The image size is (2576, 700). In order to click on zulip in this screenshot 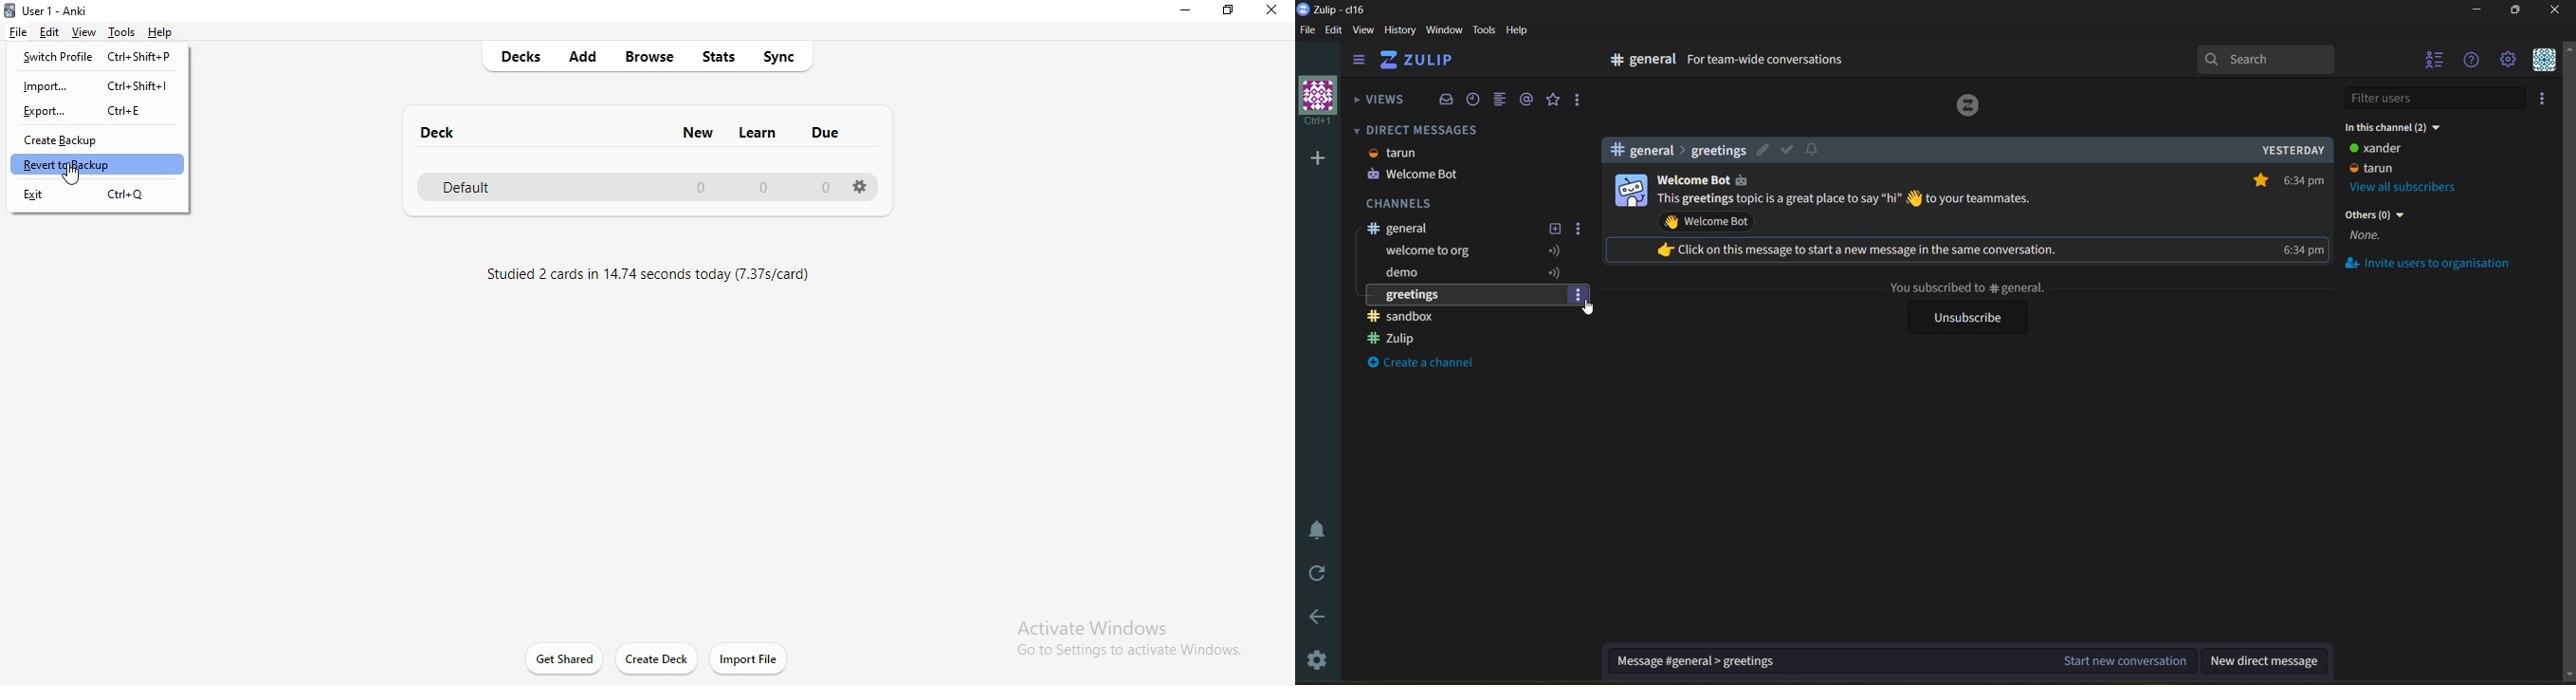, I will do `click(1404, 338)`.